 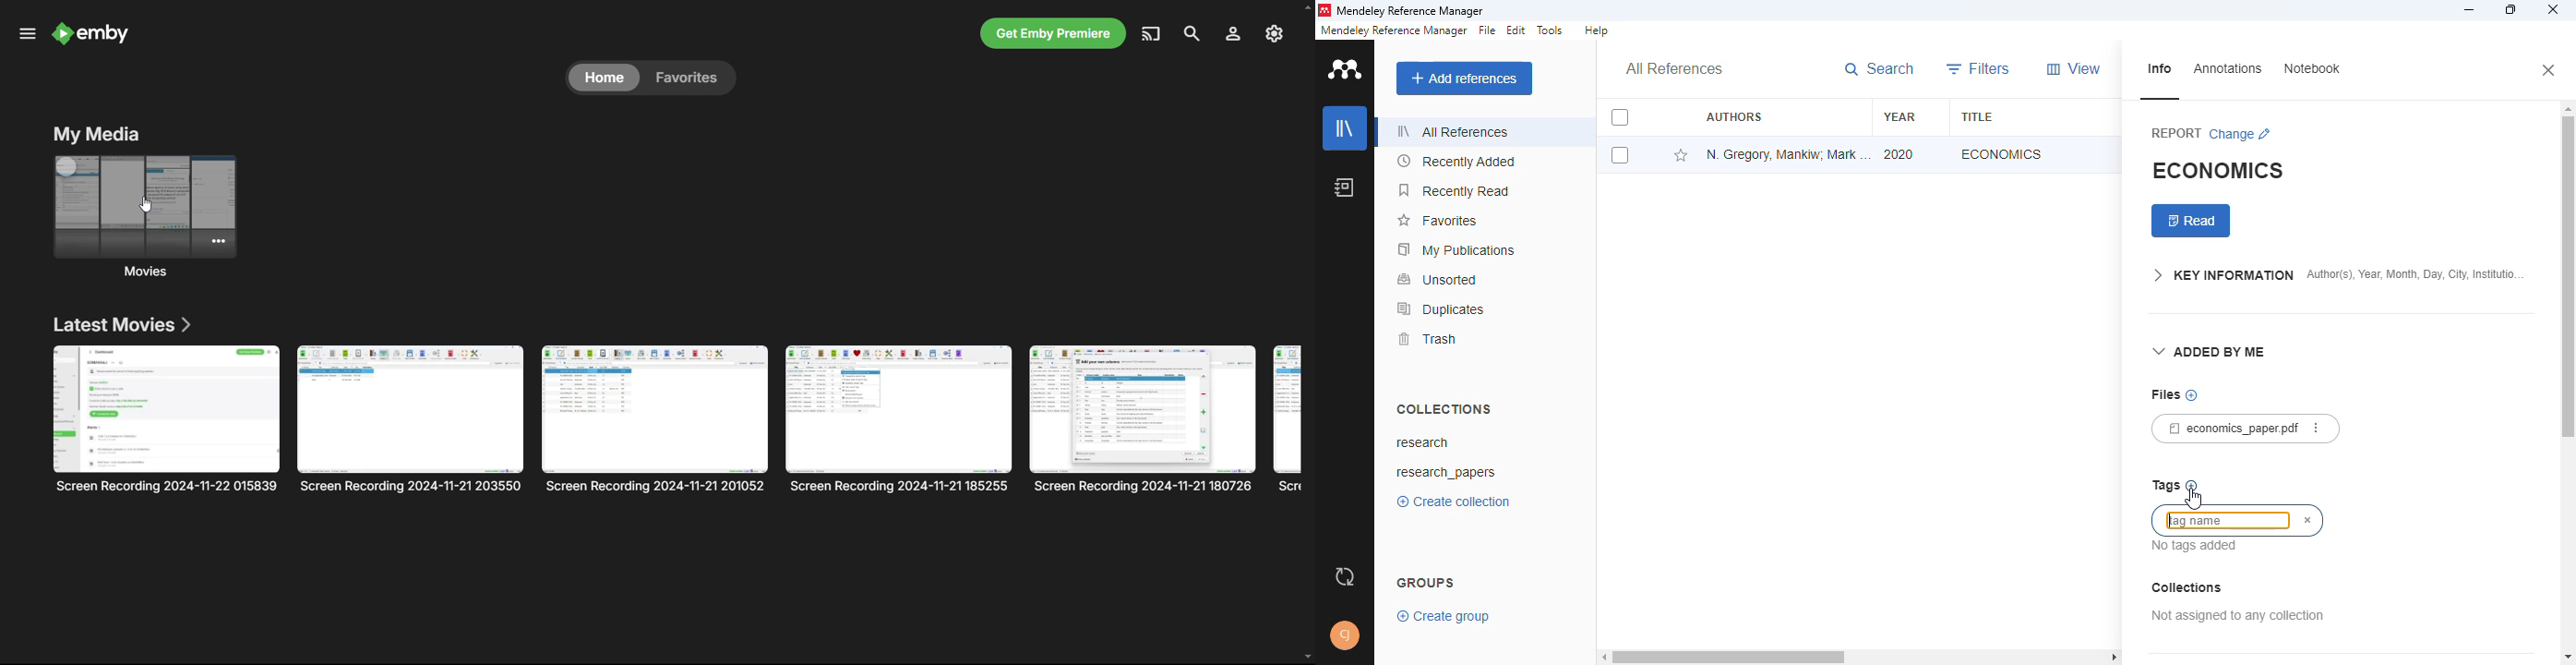 What do you see at coordinates (1455, 162) in the screenshot?
I see `recently added` at bounding box center [1455, 162].